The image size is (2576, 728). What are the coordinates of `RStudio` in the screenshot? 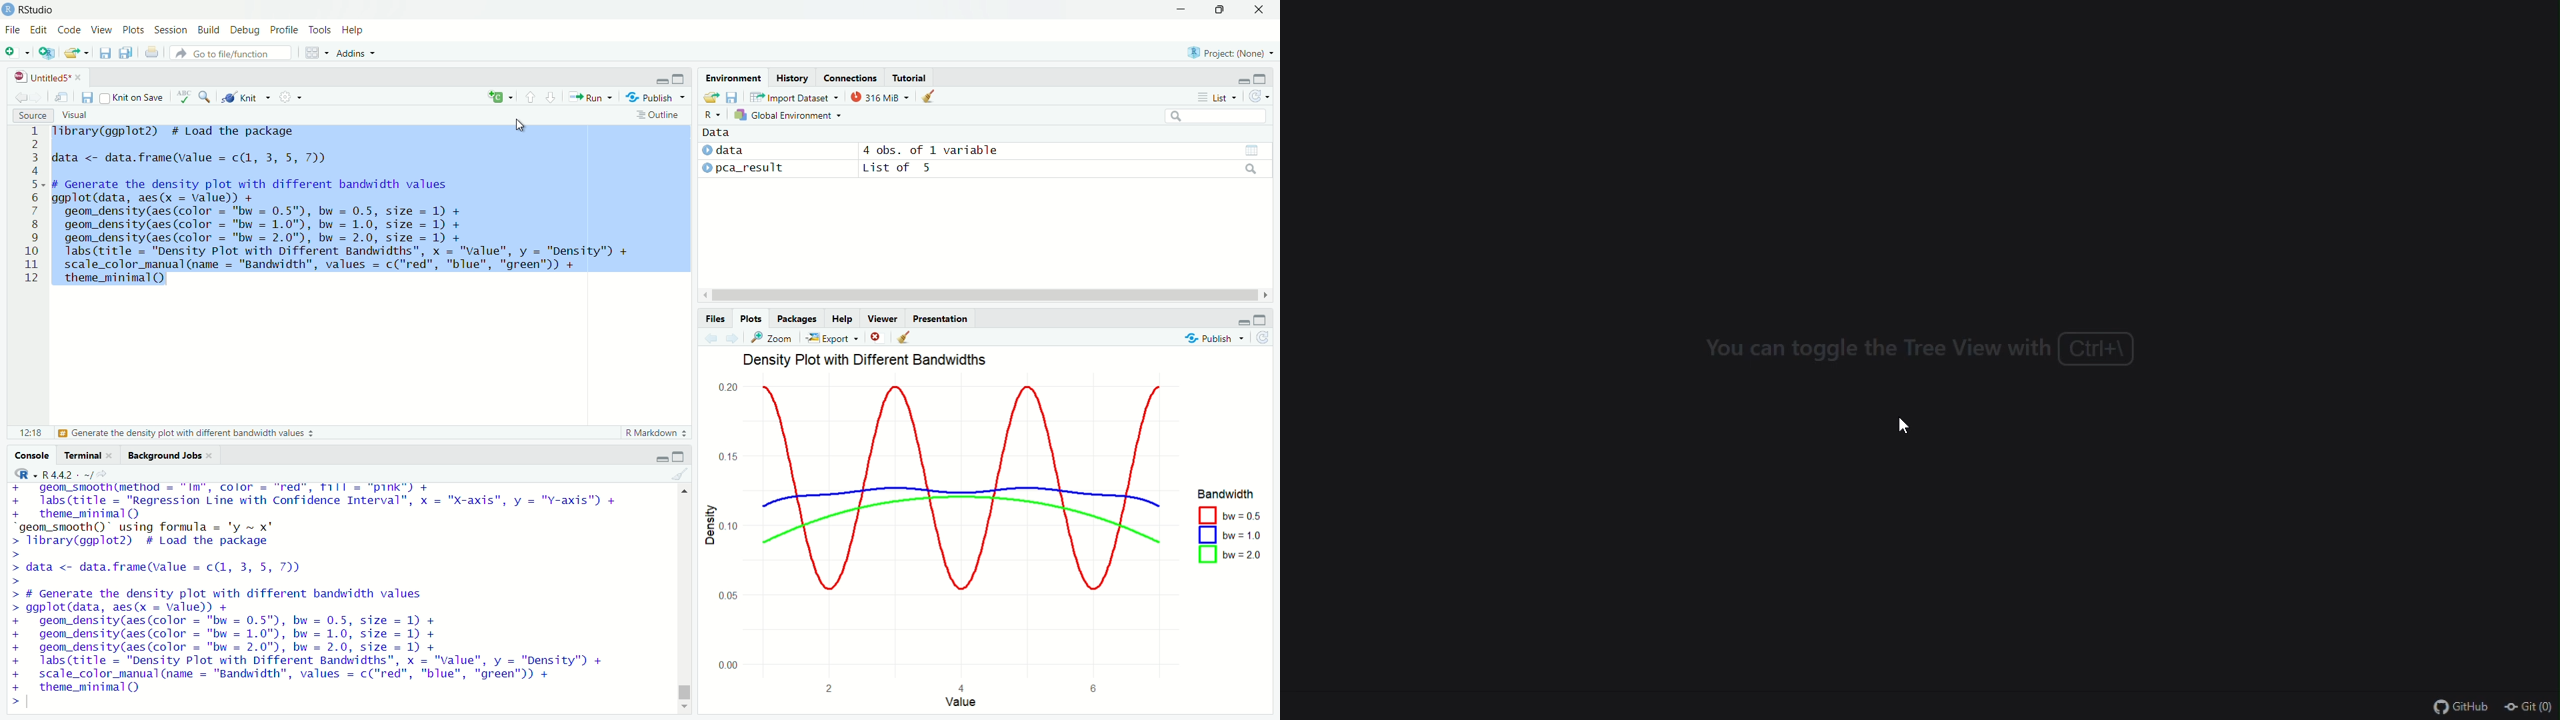 It's located at (28, 9).